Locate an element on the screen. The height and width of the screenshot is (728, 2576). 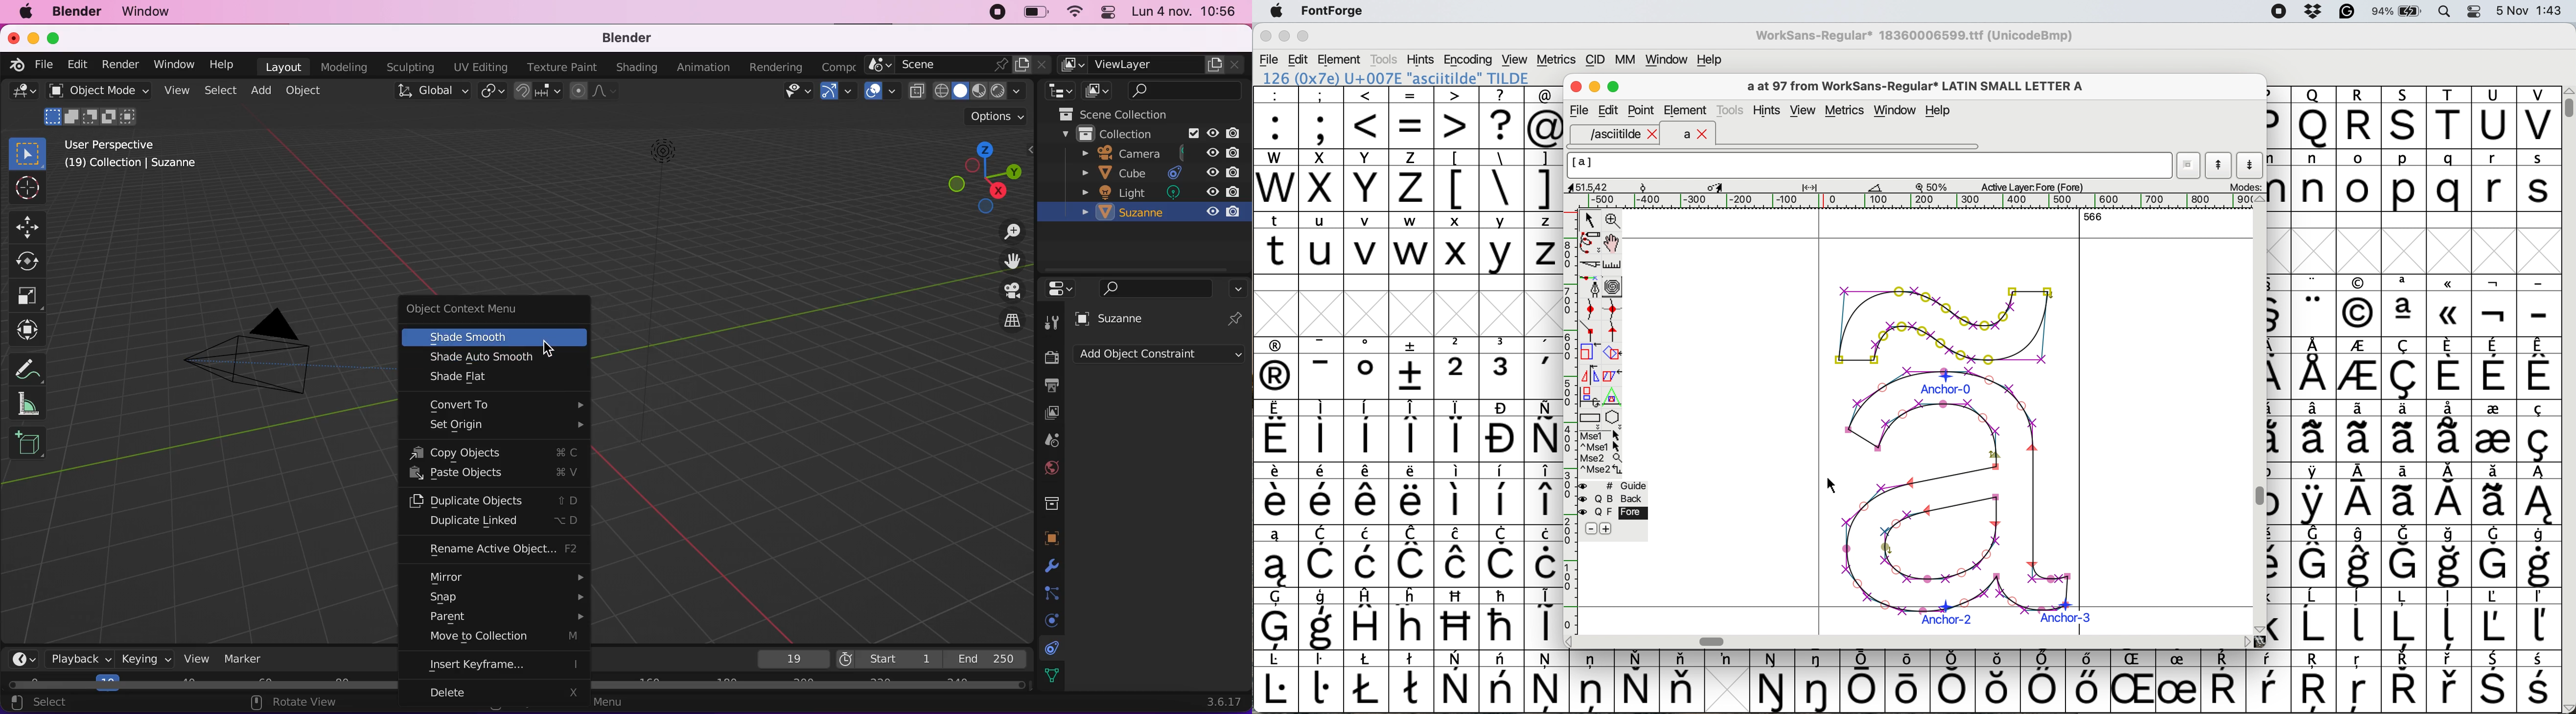
panel control is located at coordinates (1109, 12).